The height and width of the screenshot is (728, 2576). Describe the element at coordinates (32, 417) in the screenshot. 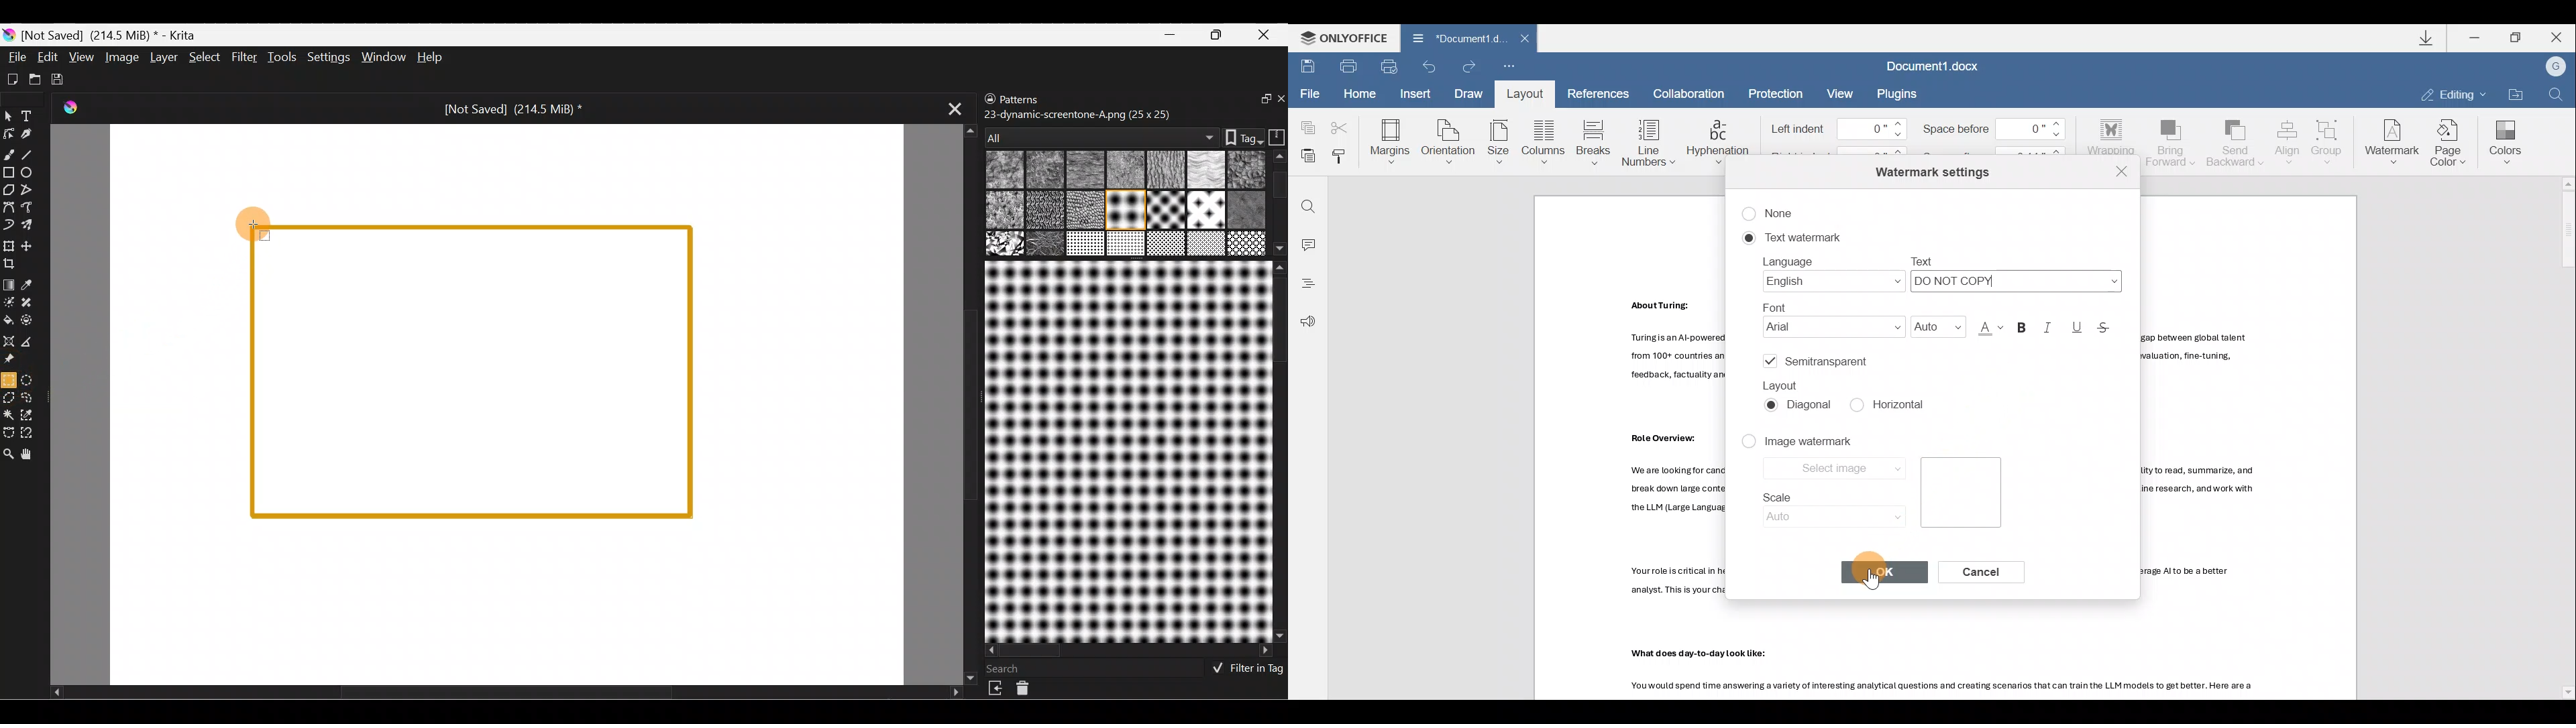

I see `Similar colour selection tool` at that location.